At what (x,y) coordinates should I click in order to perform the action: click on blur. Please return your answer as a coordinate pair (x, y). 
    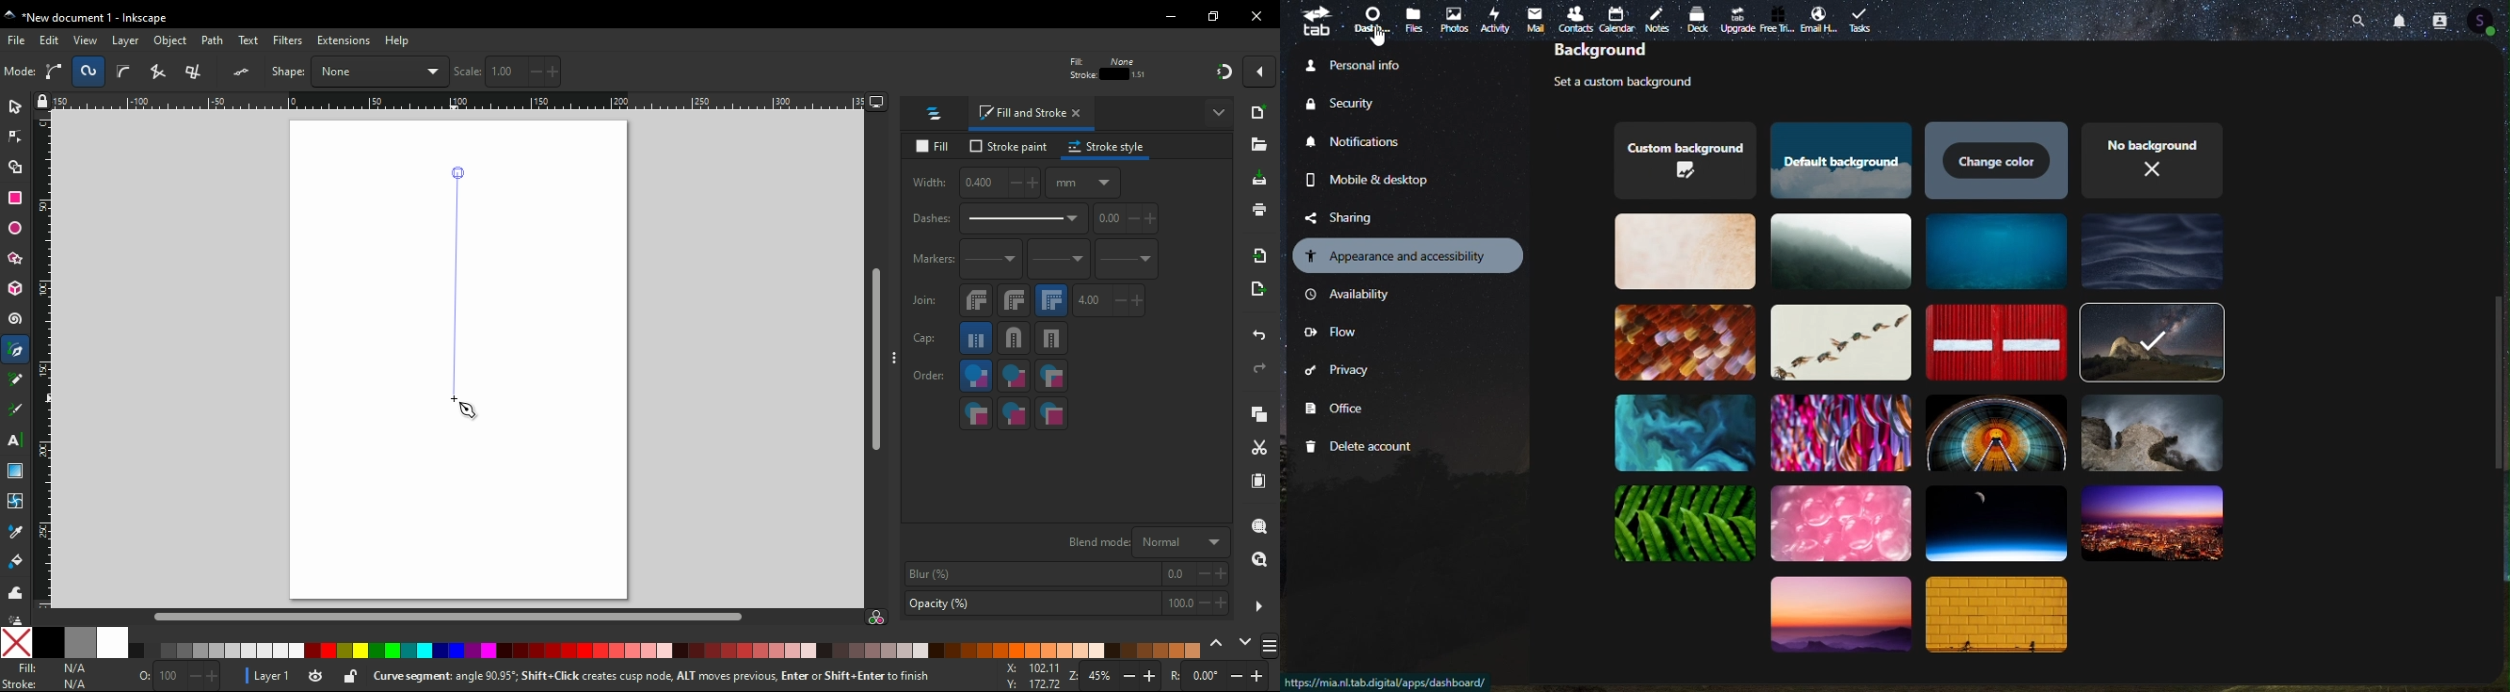
    Looking at the image, I should click on (1064, 574).